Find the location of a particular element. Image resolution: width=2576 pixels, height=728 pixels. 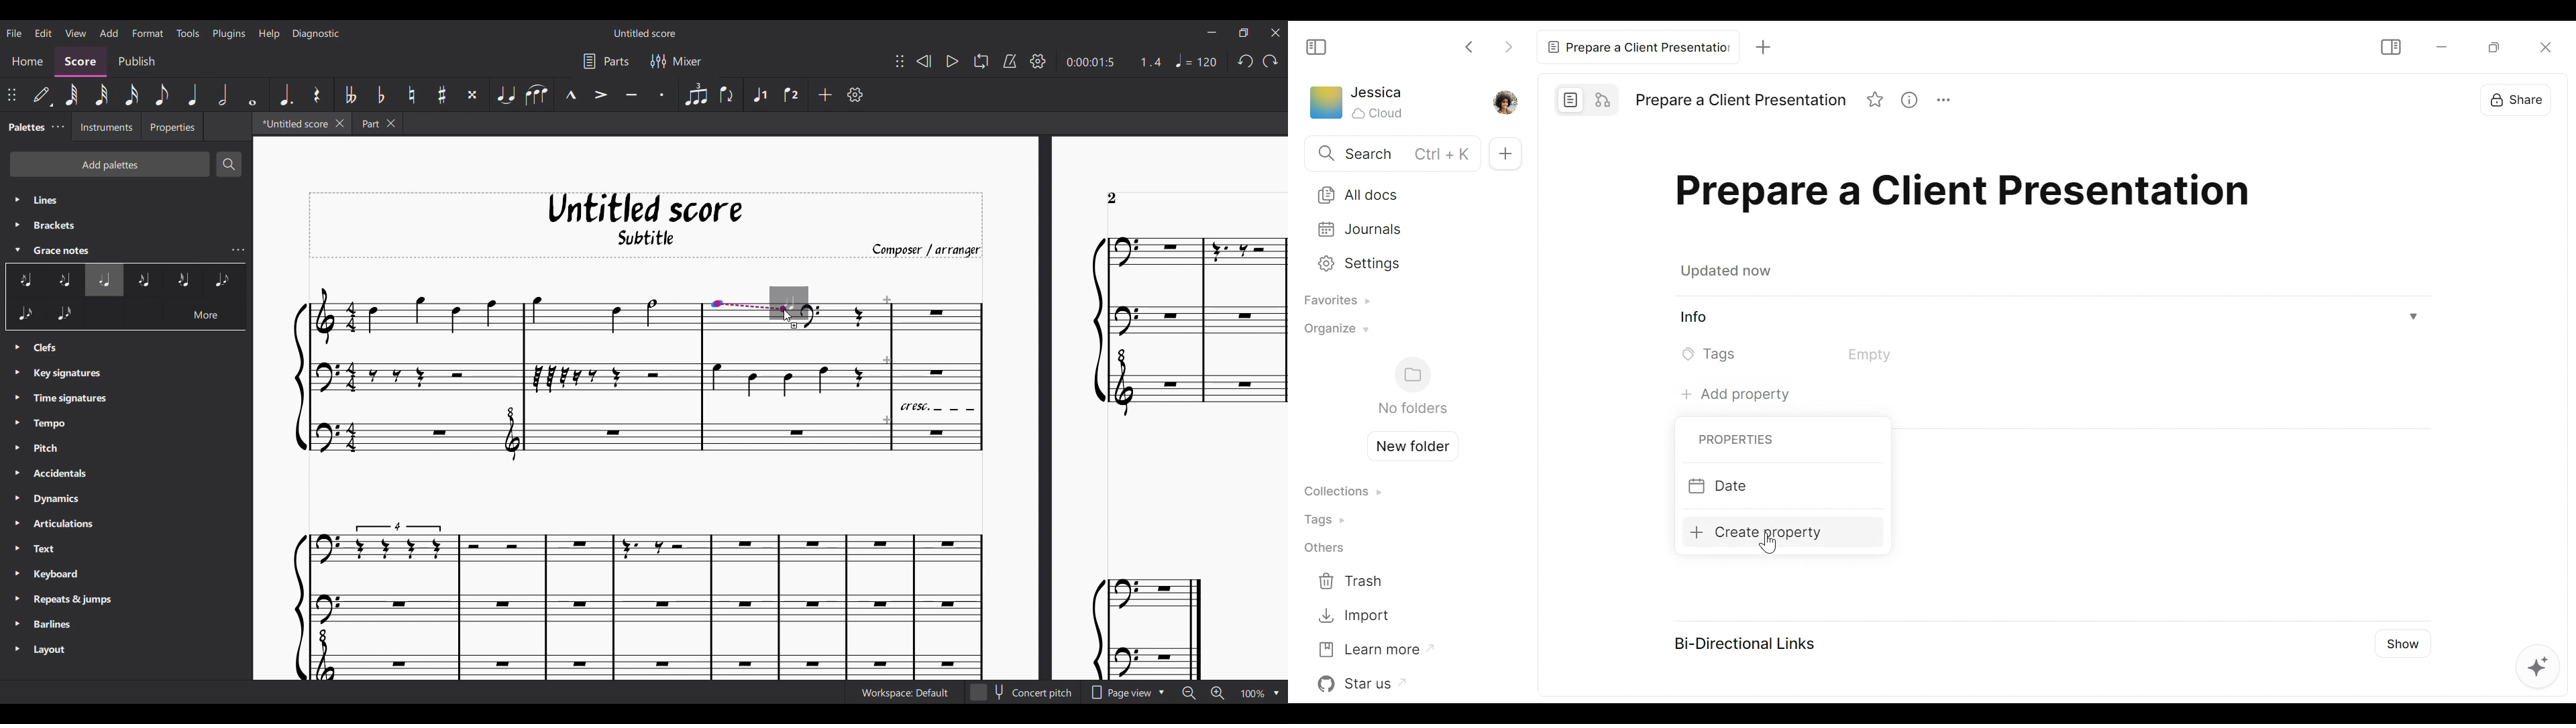

View menu is located at coordinates (74, 33).